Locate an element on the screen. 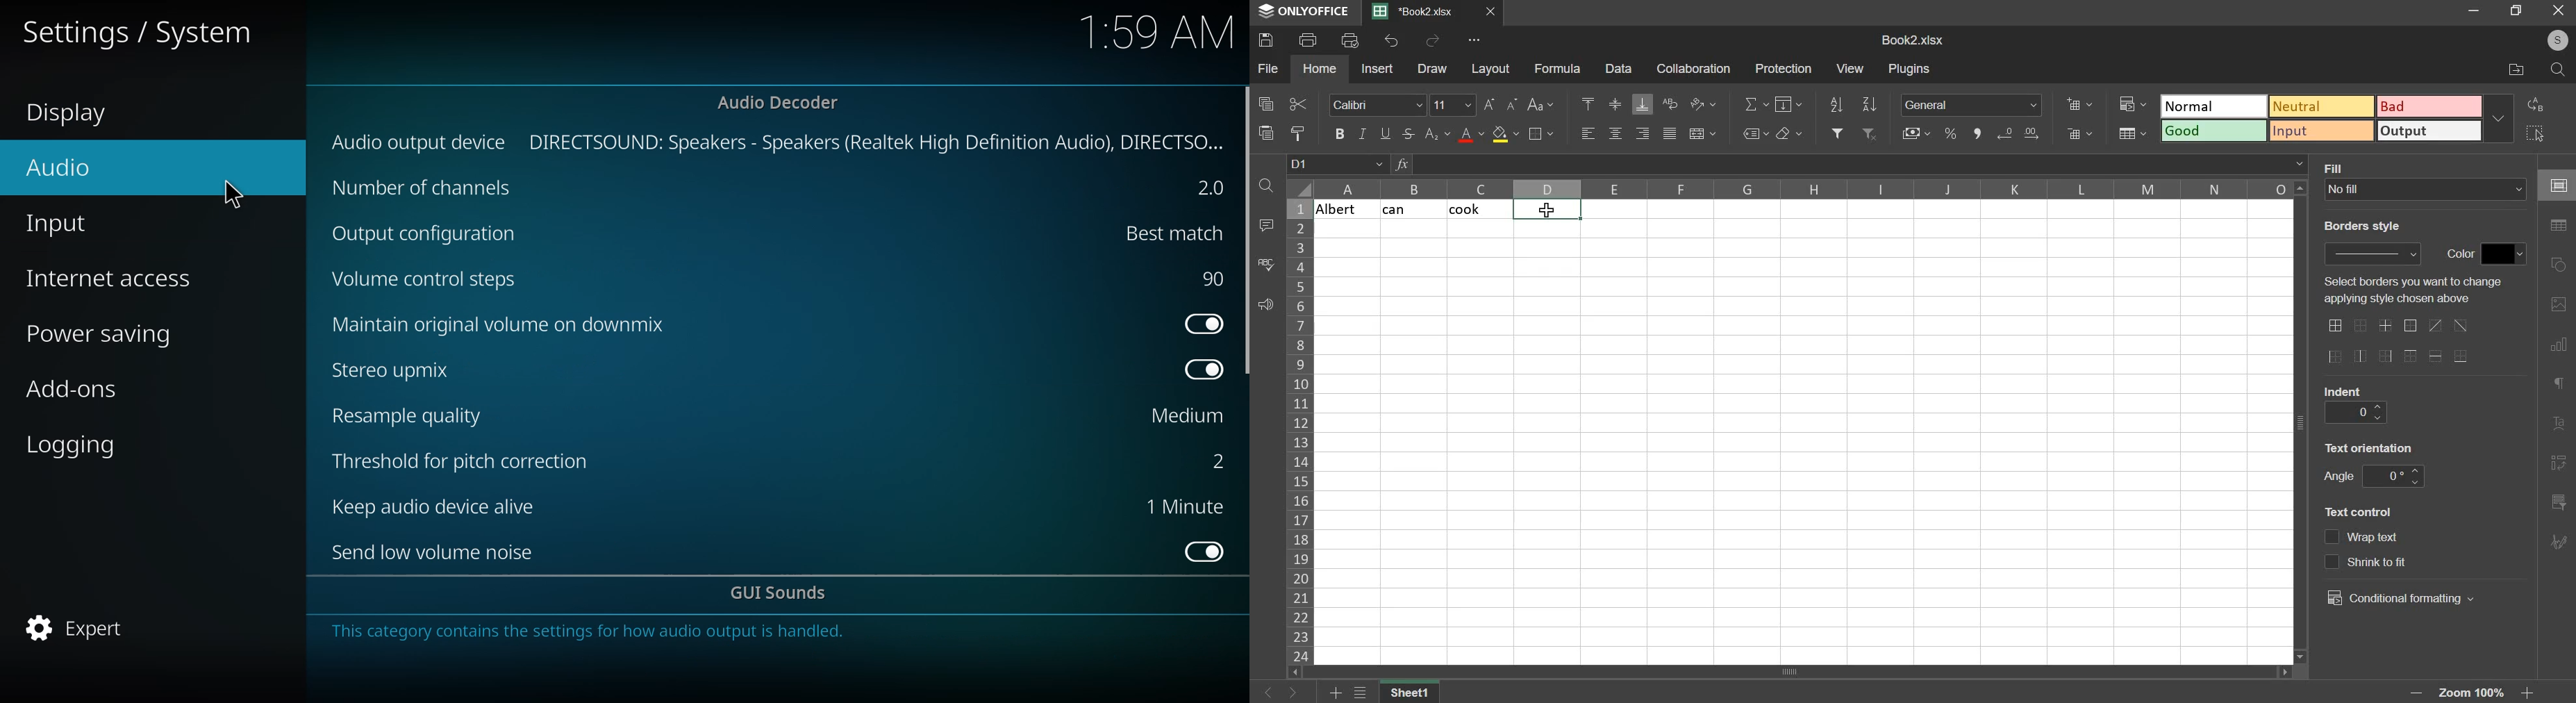  columns is located at coordinates (1804, 190).